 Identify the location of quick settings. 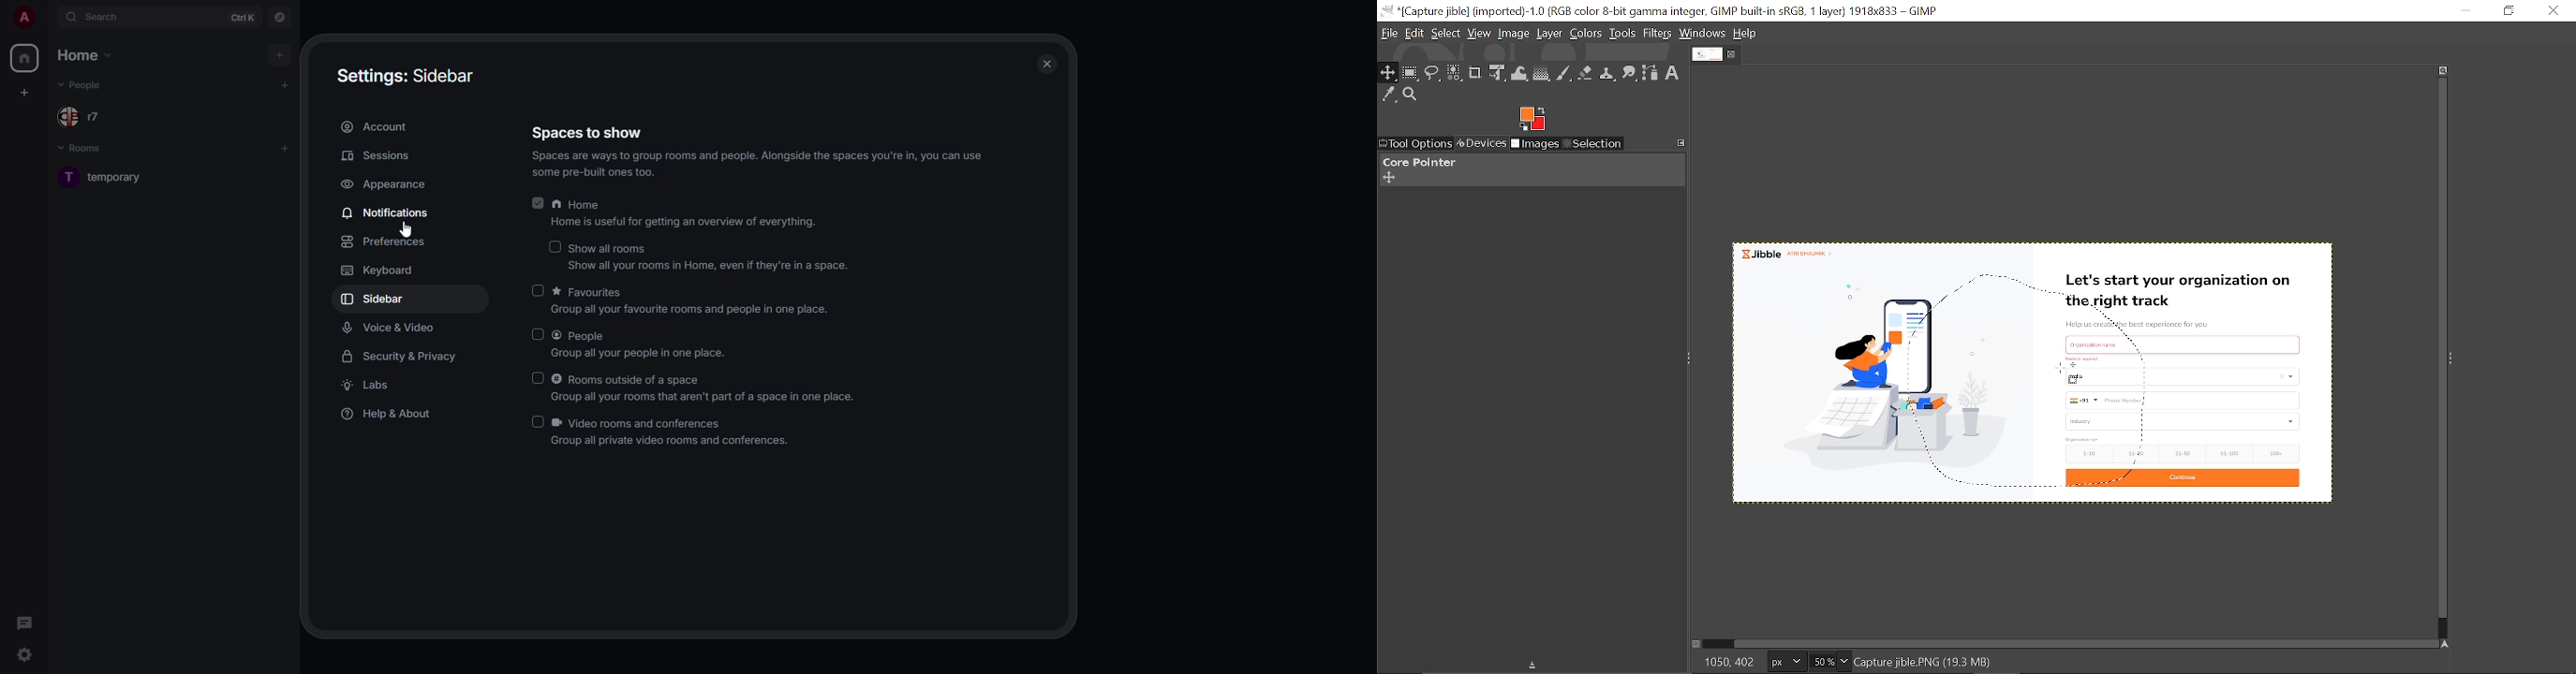
(24, 654).